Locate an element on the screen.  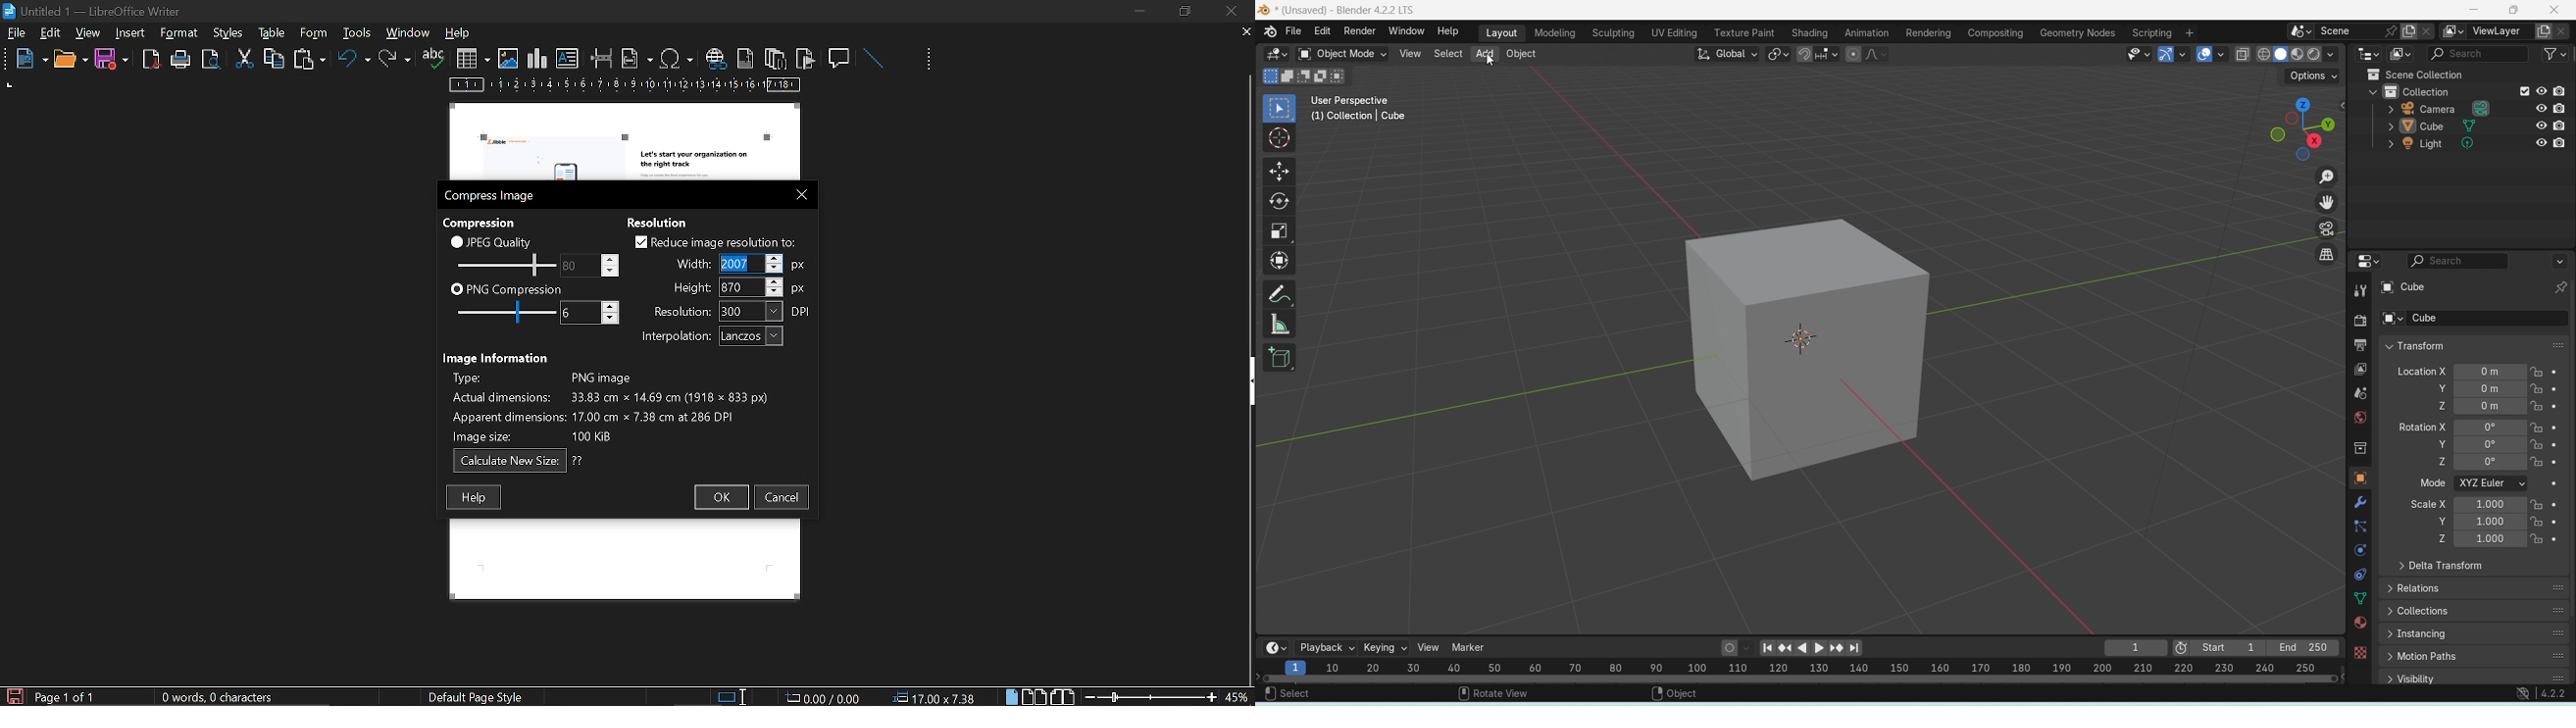
close is located at coordinates (797, 193).